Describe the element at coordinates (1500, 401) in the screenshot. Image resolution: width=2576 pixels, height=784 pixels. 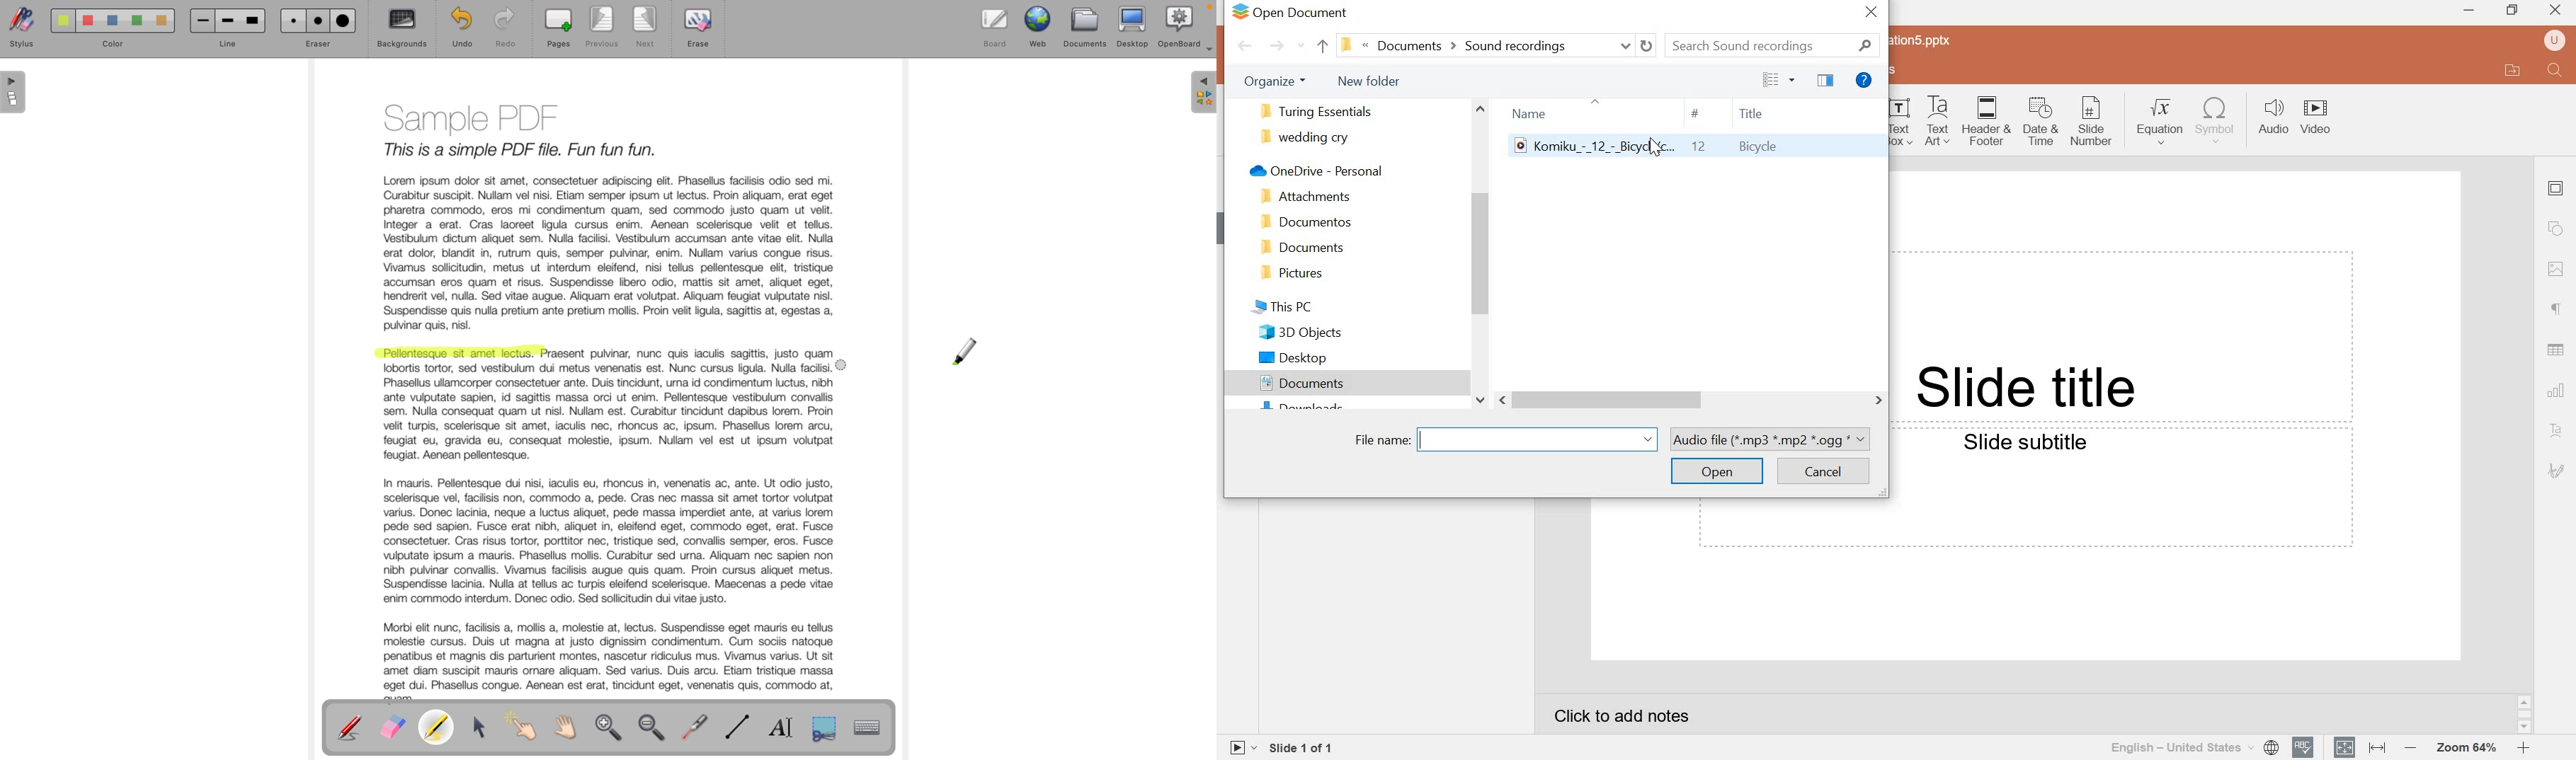
I see `scroll left` at that location.